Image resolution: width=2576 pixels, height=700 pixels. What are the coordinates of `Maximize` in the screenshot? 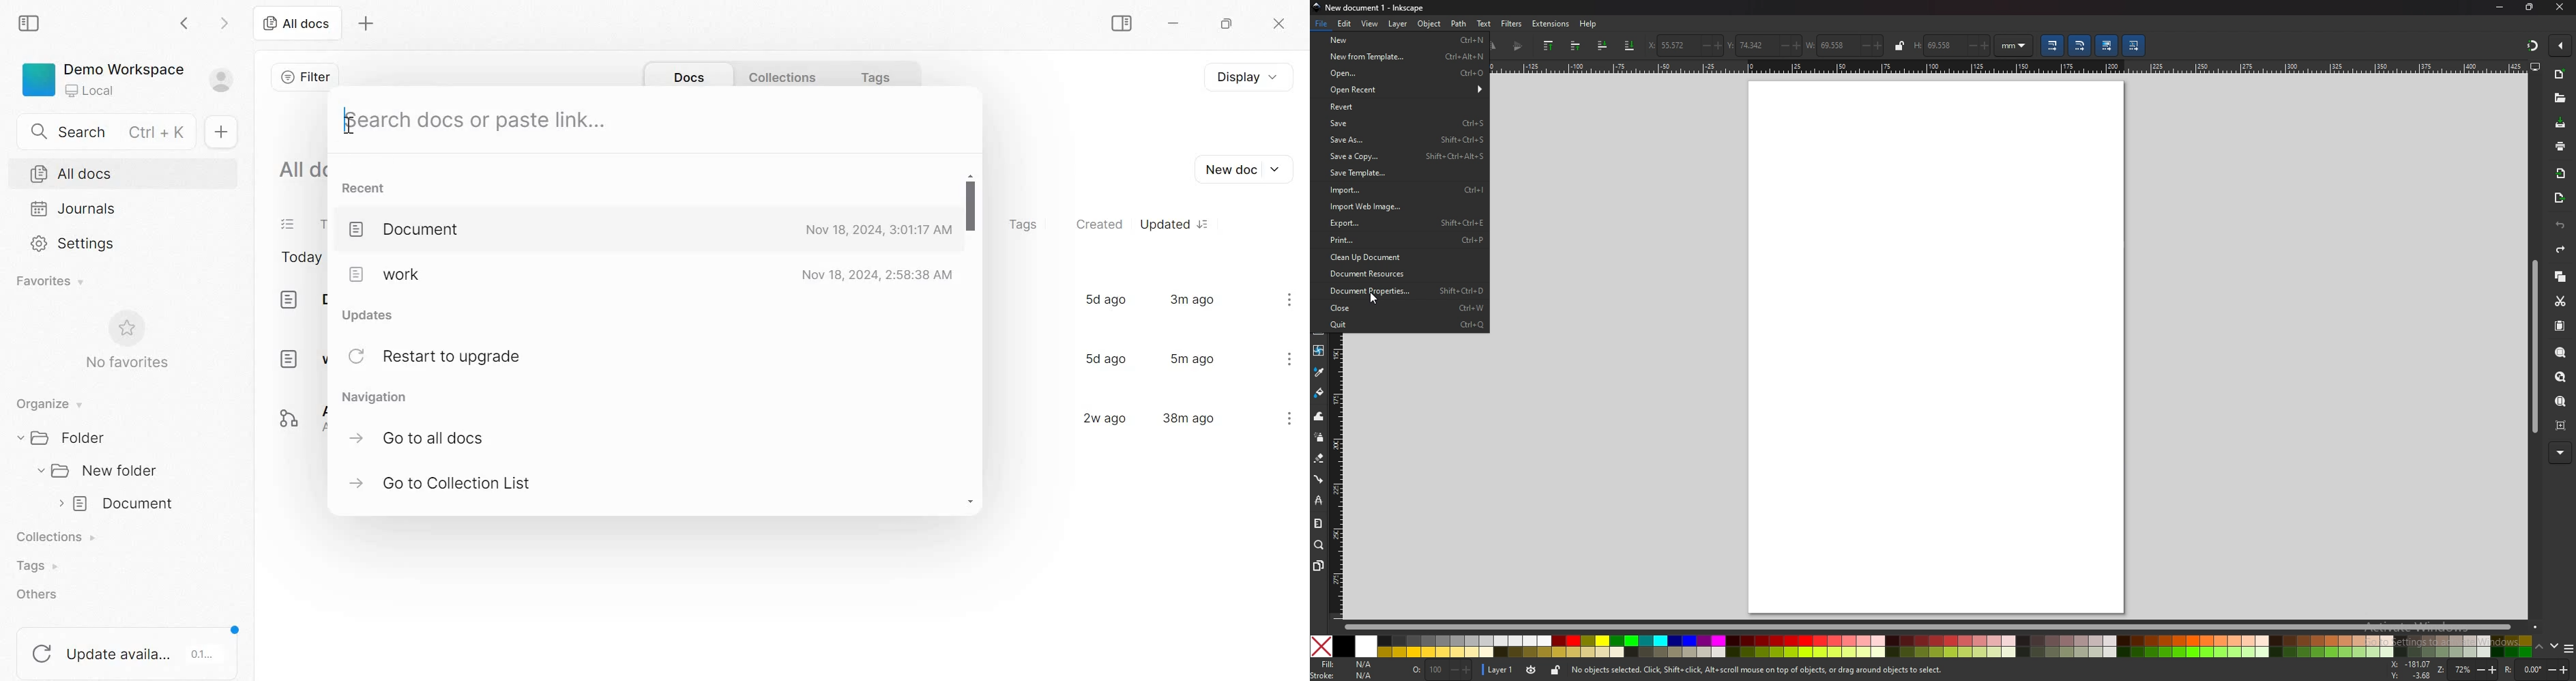 It's located at (1230, 26).